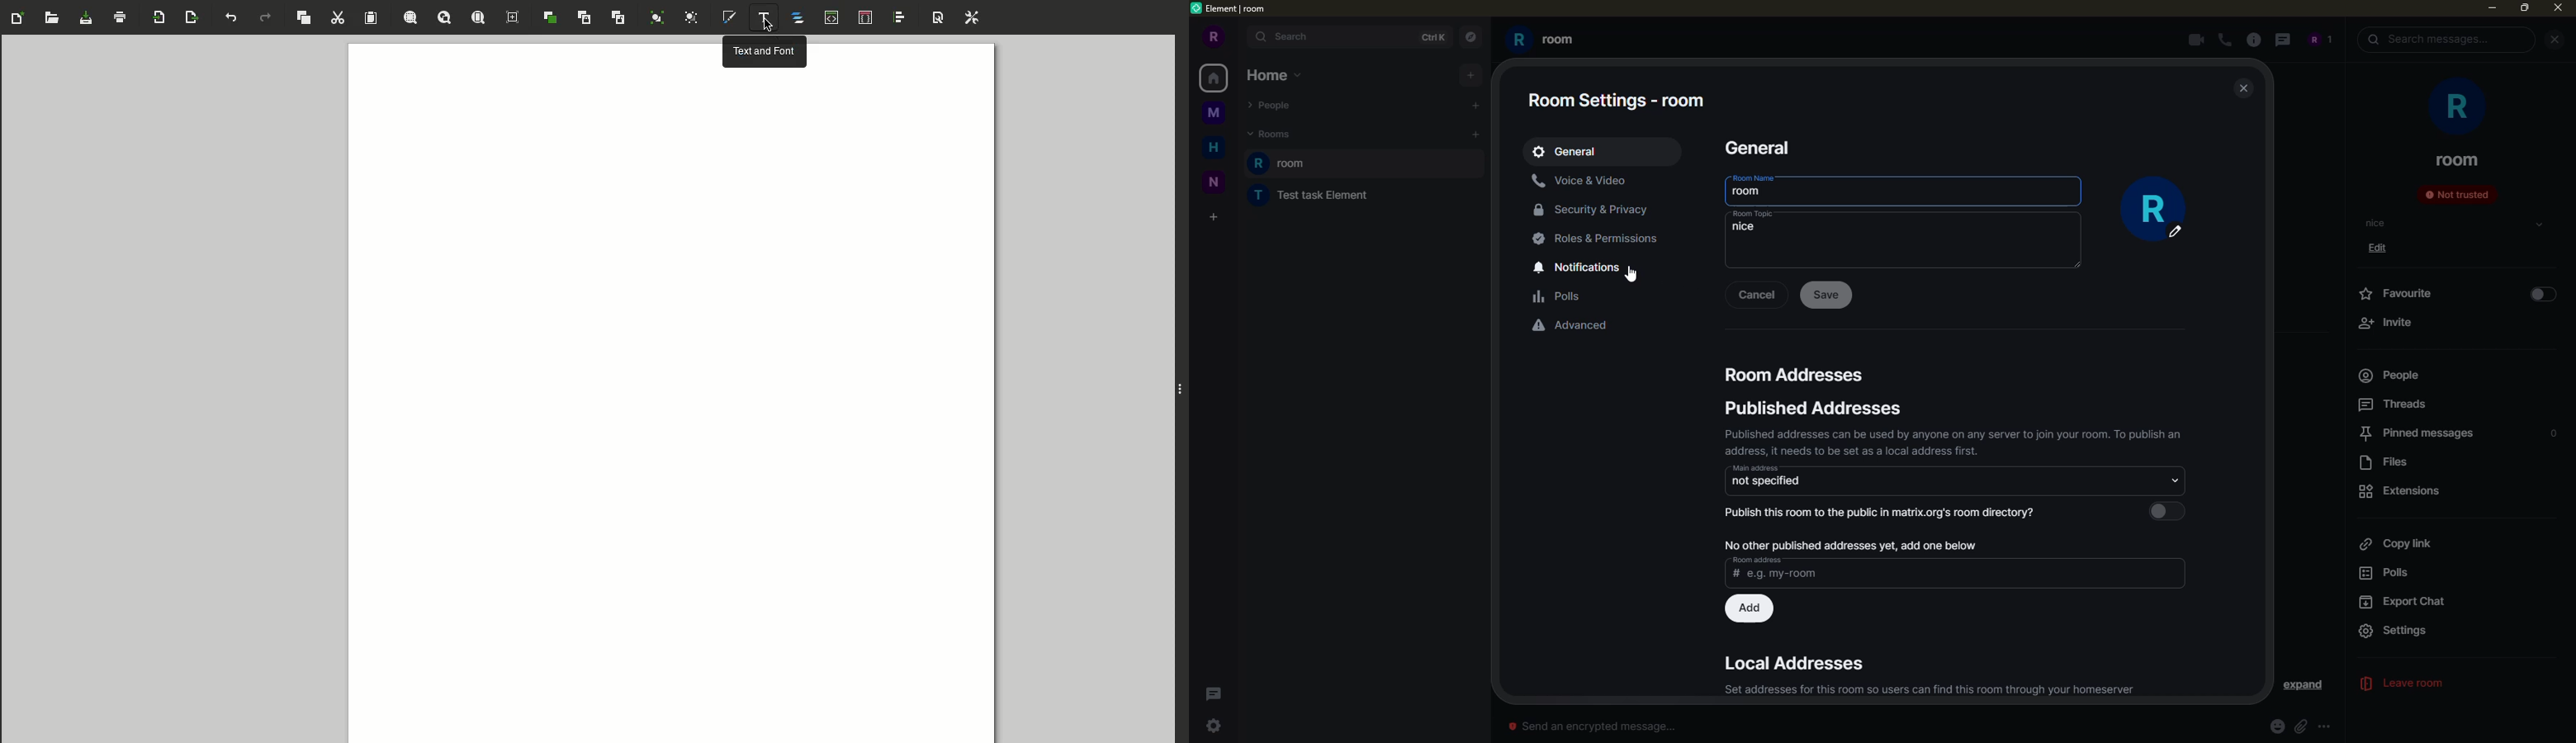  I want to click on extensions, so click(2403, 491).